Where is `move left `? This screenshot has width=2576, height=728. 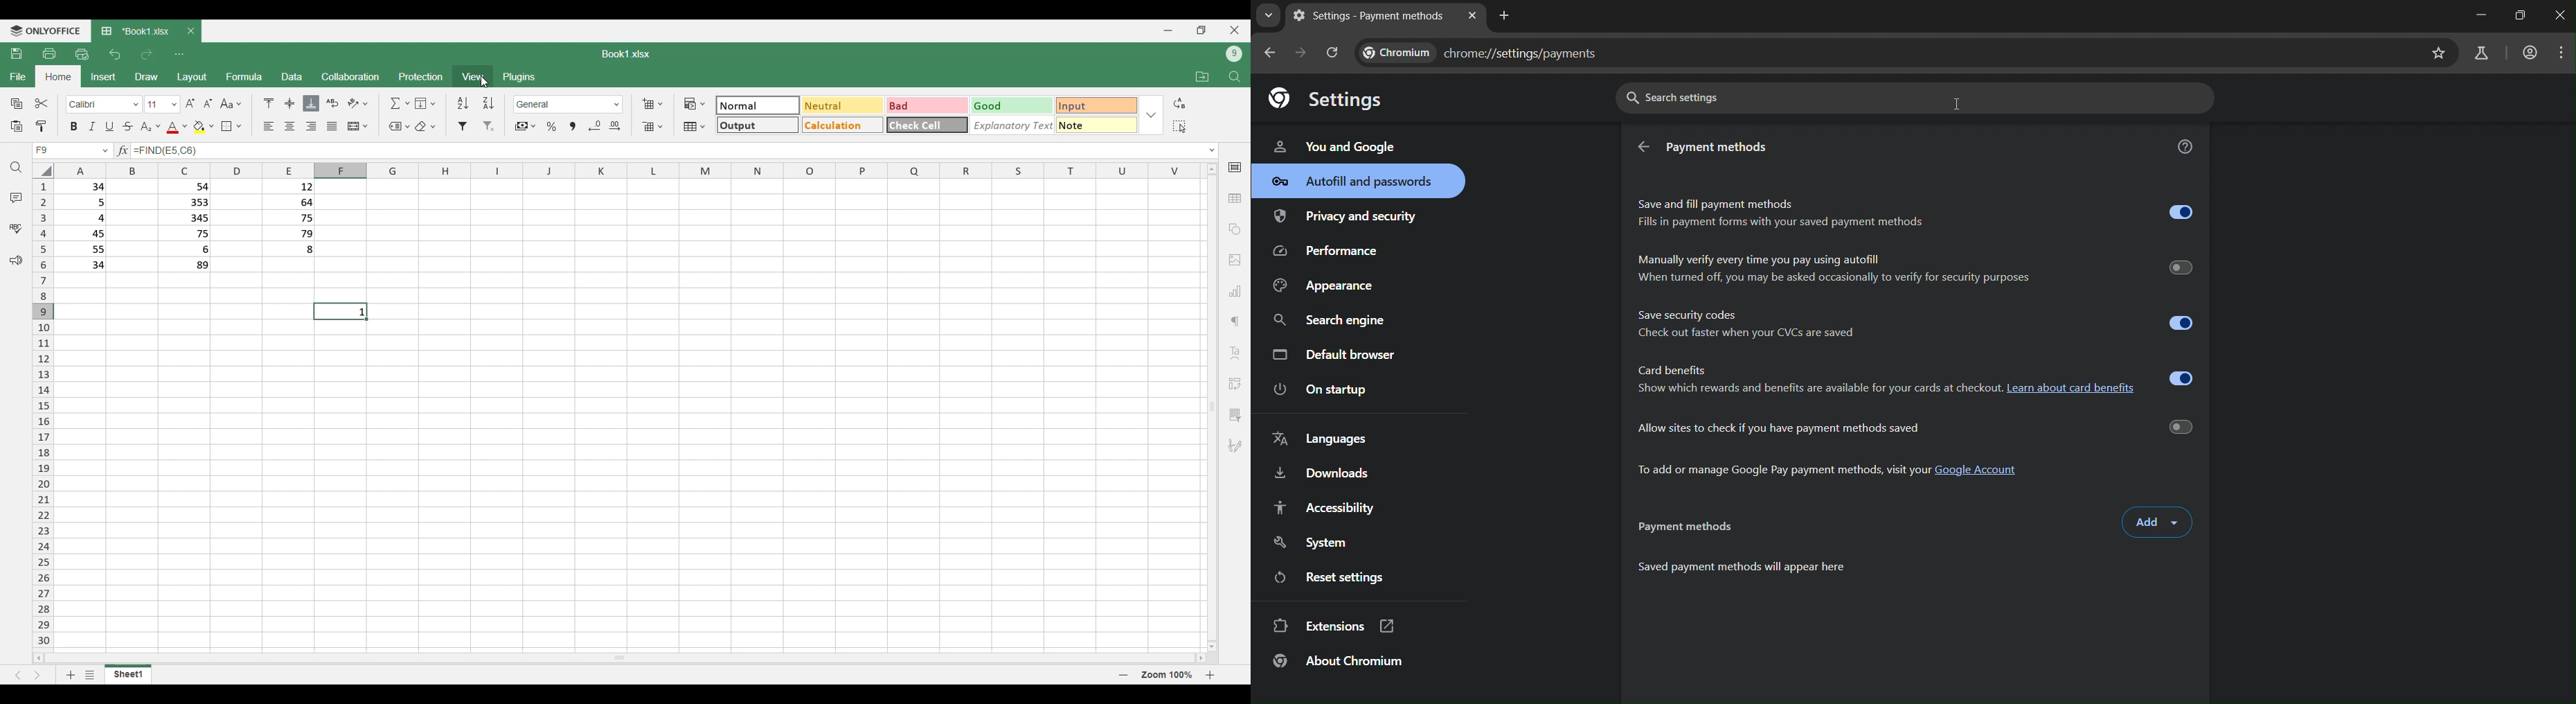
move left  is located at coordinates (39, 661).